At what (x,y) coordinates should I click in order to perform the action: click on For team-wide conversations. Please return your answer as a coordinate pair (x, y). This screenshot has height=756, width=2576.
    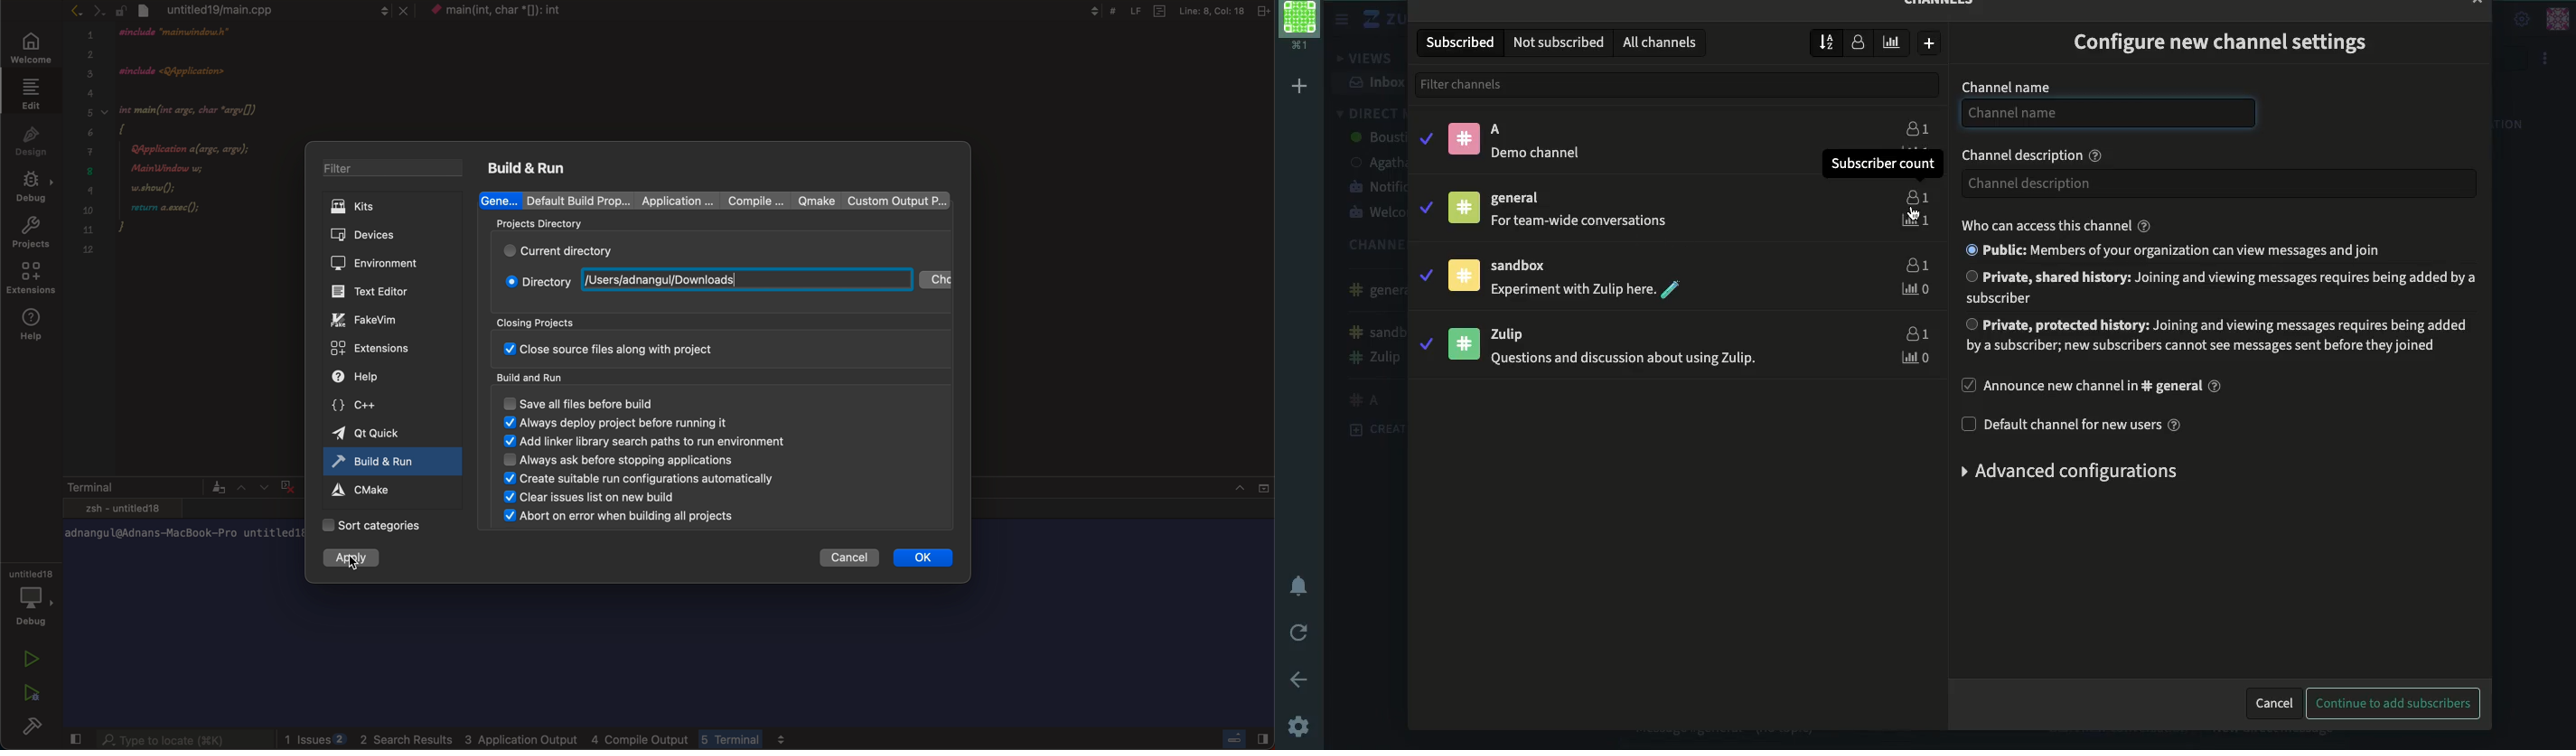
    Looking at the image, I should click on (1581, 222).